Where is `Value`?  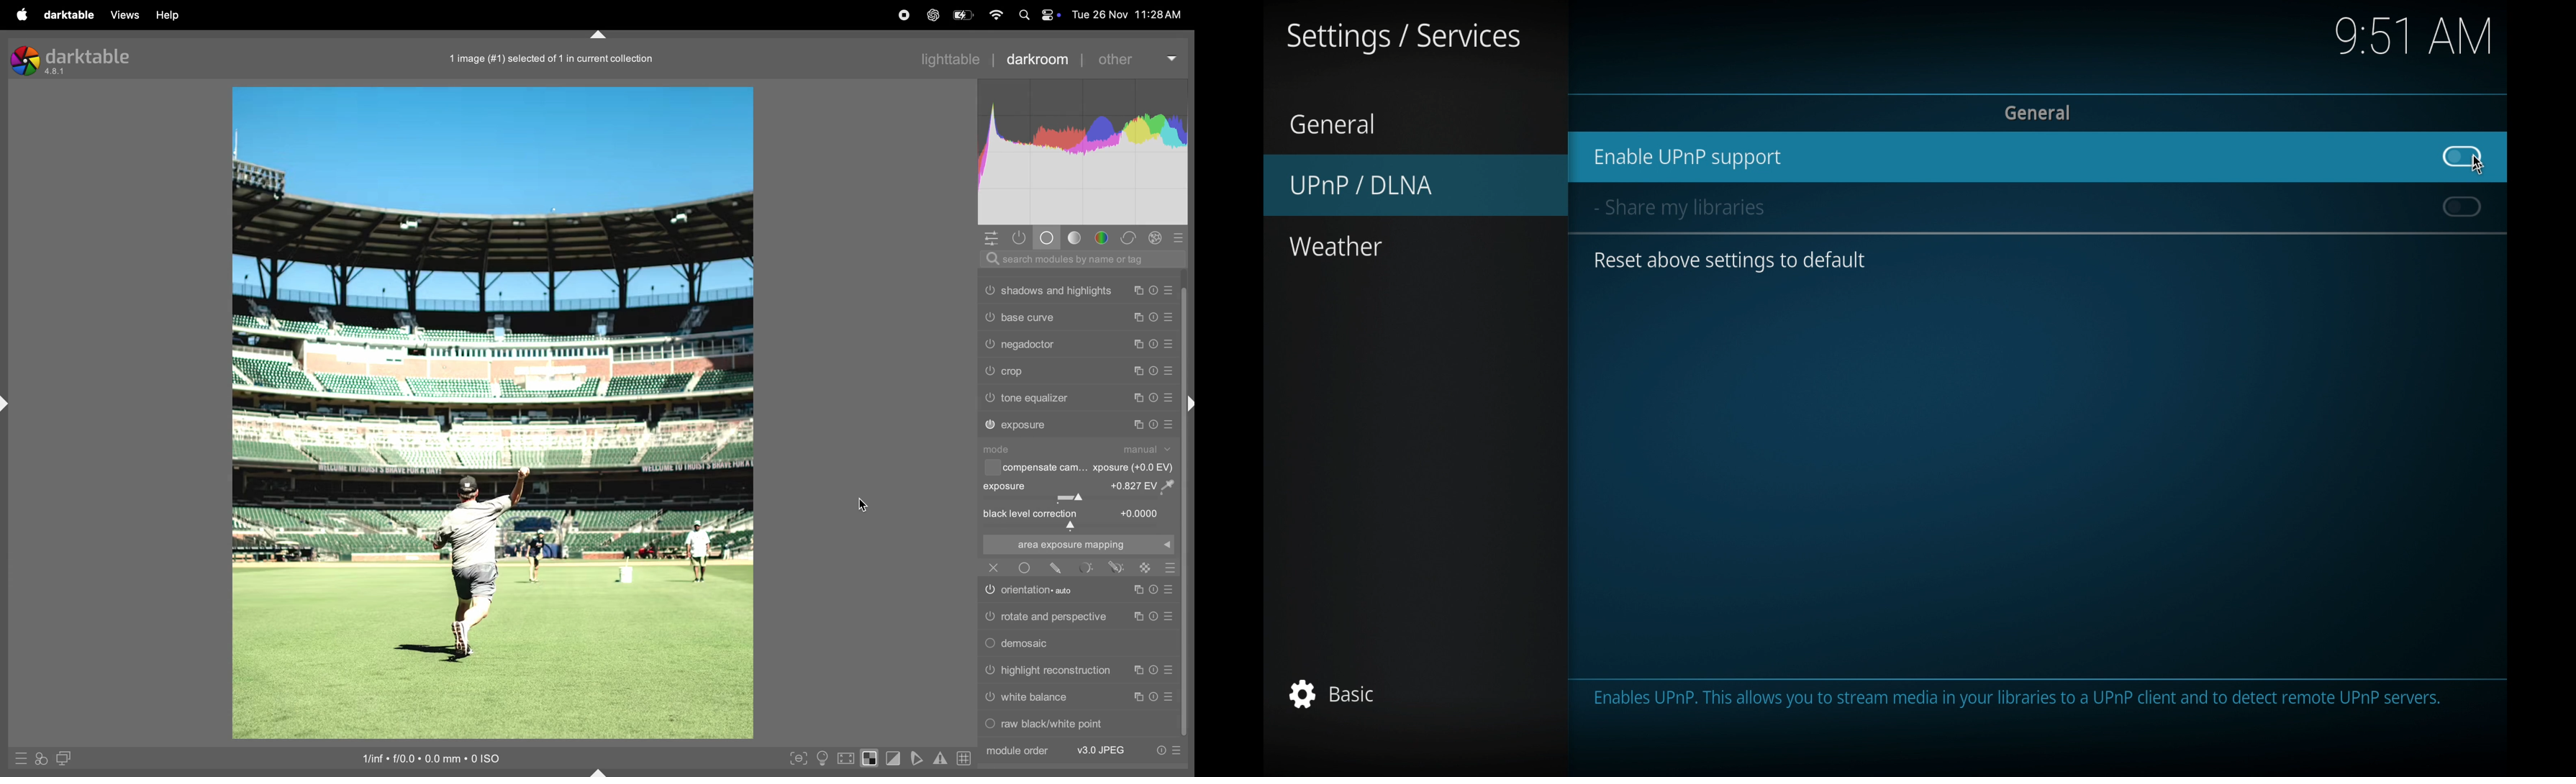 Value is located at coordinates (1147, 485).